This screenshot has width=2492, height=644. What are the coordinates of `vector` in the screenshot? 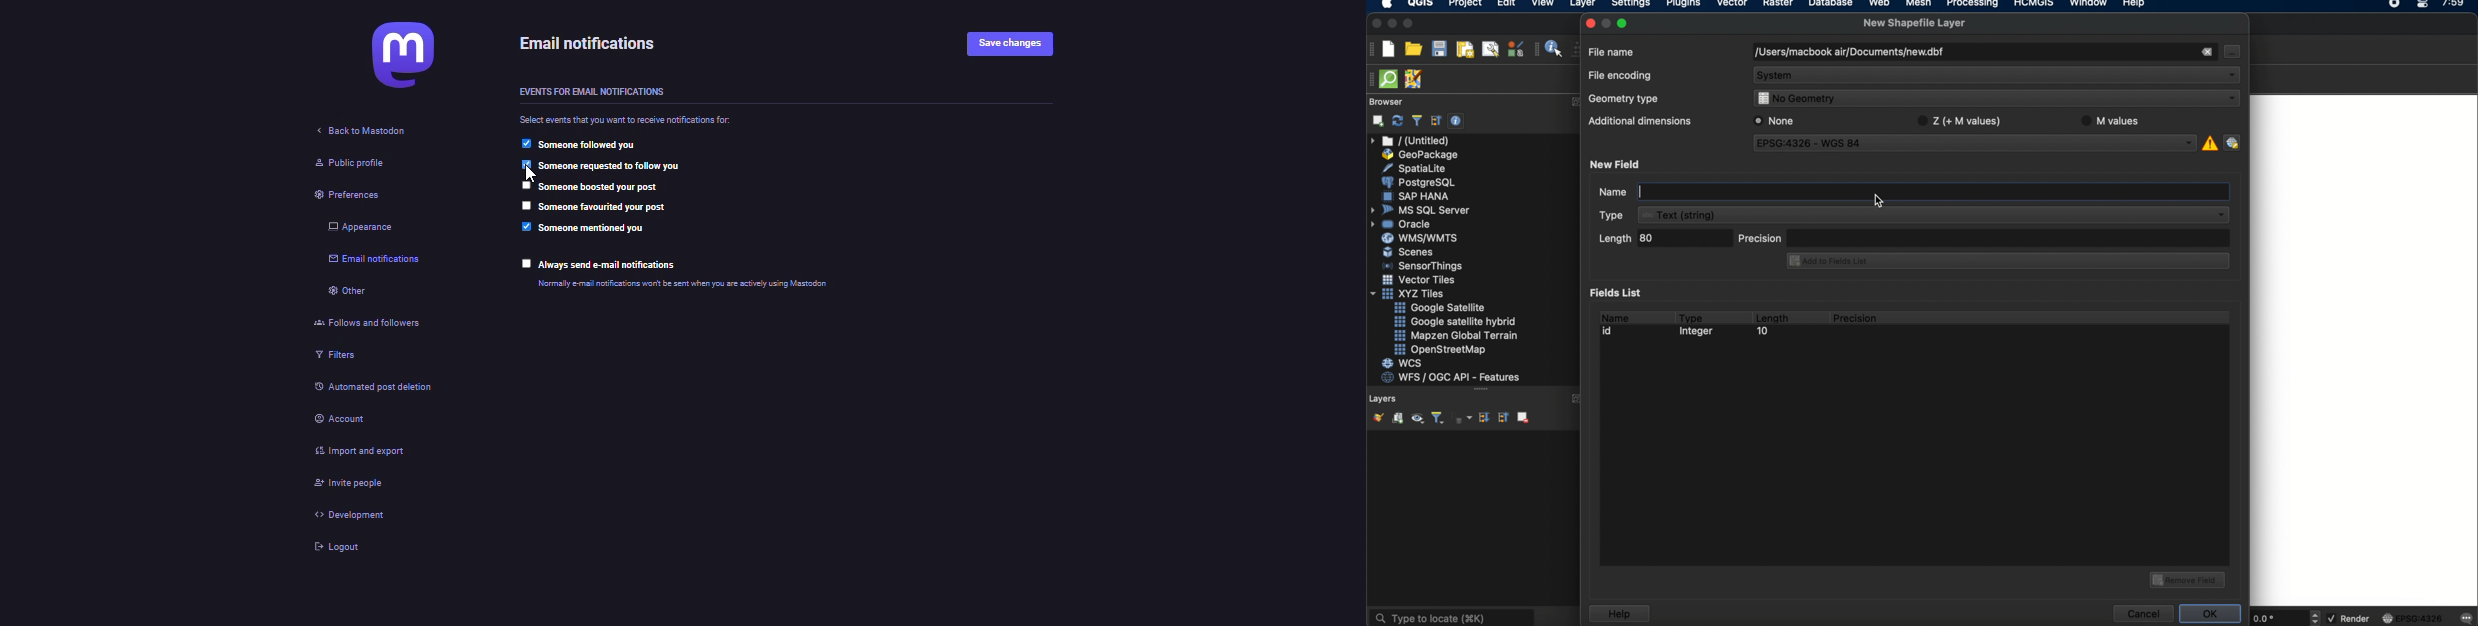 It's located at (1733, 5).